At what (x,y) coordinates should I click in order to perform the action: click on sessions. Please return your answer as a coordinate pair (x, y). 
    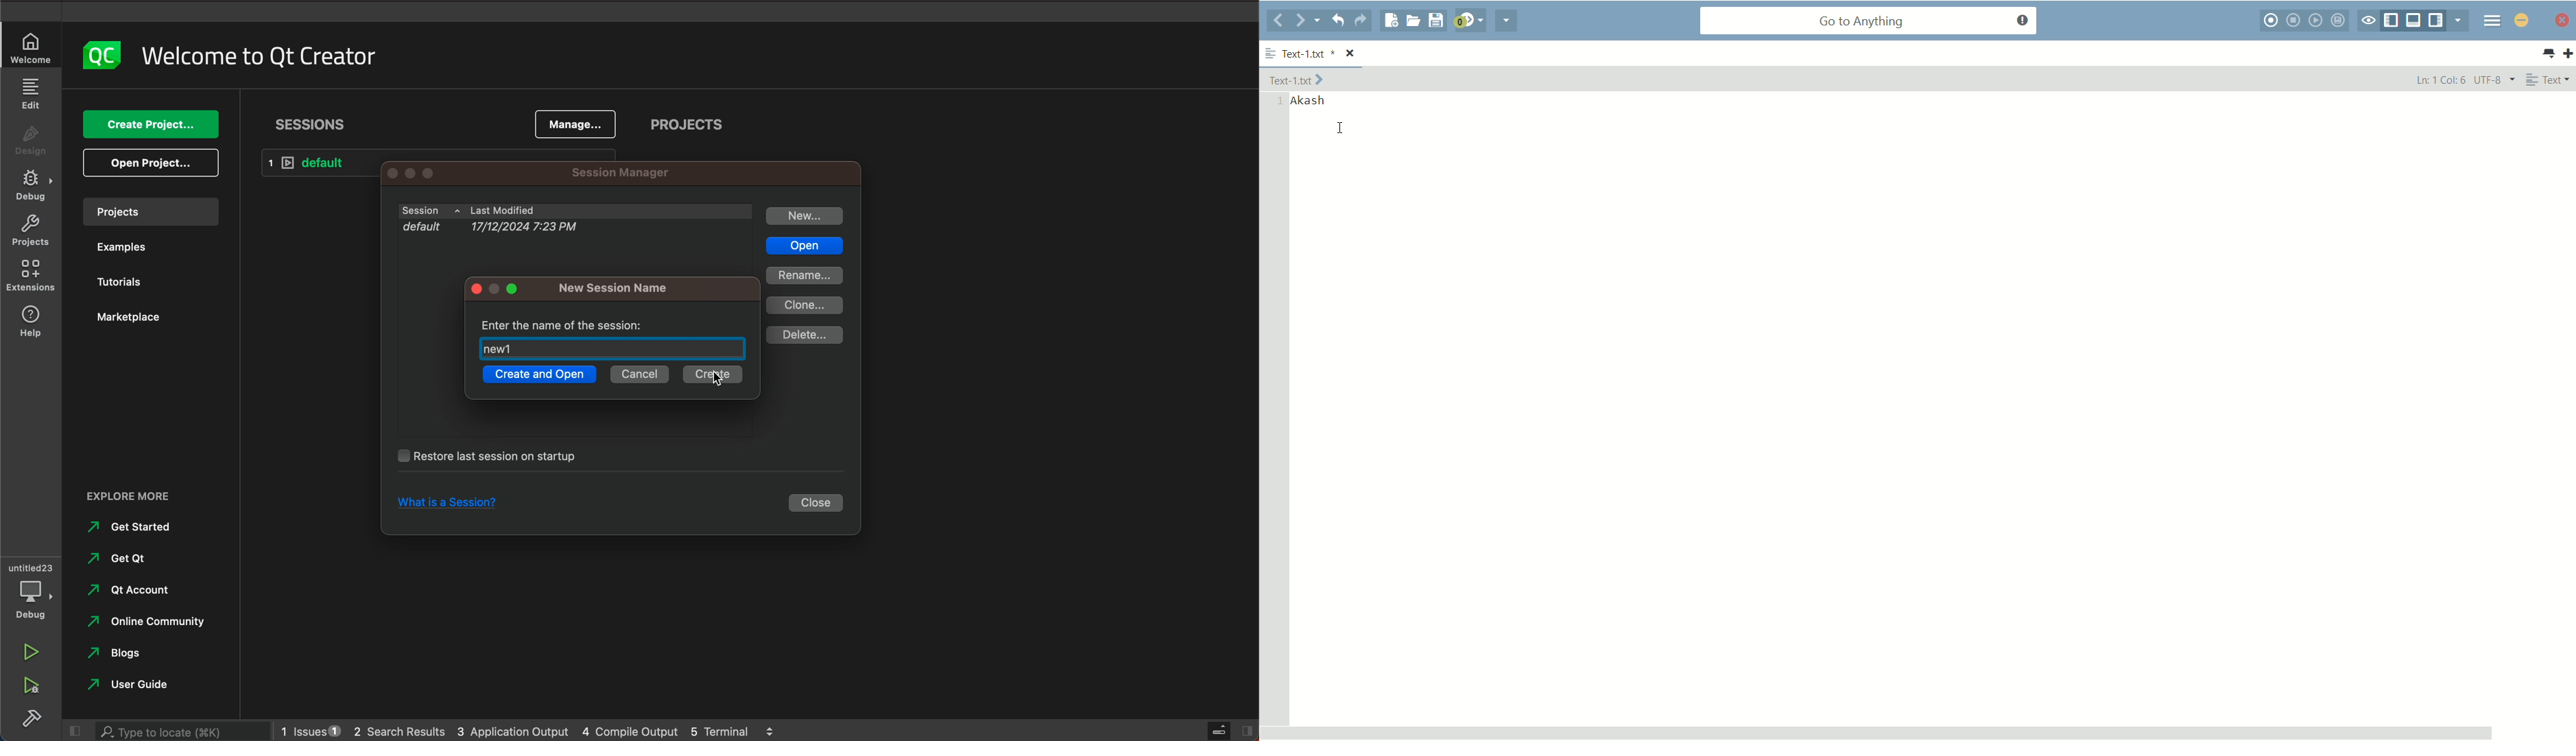
    Looking at the image, I should click on (312, 124).